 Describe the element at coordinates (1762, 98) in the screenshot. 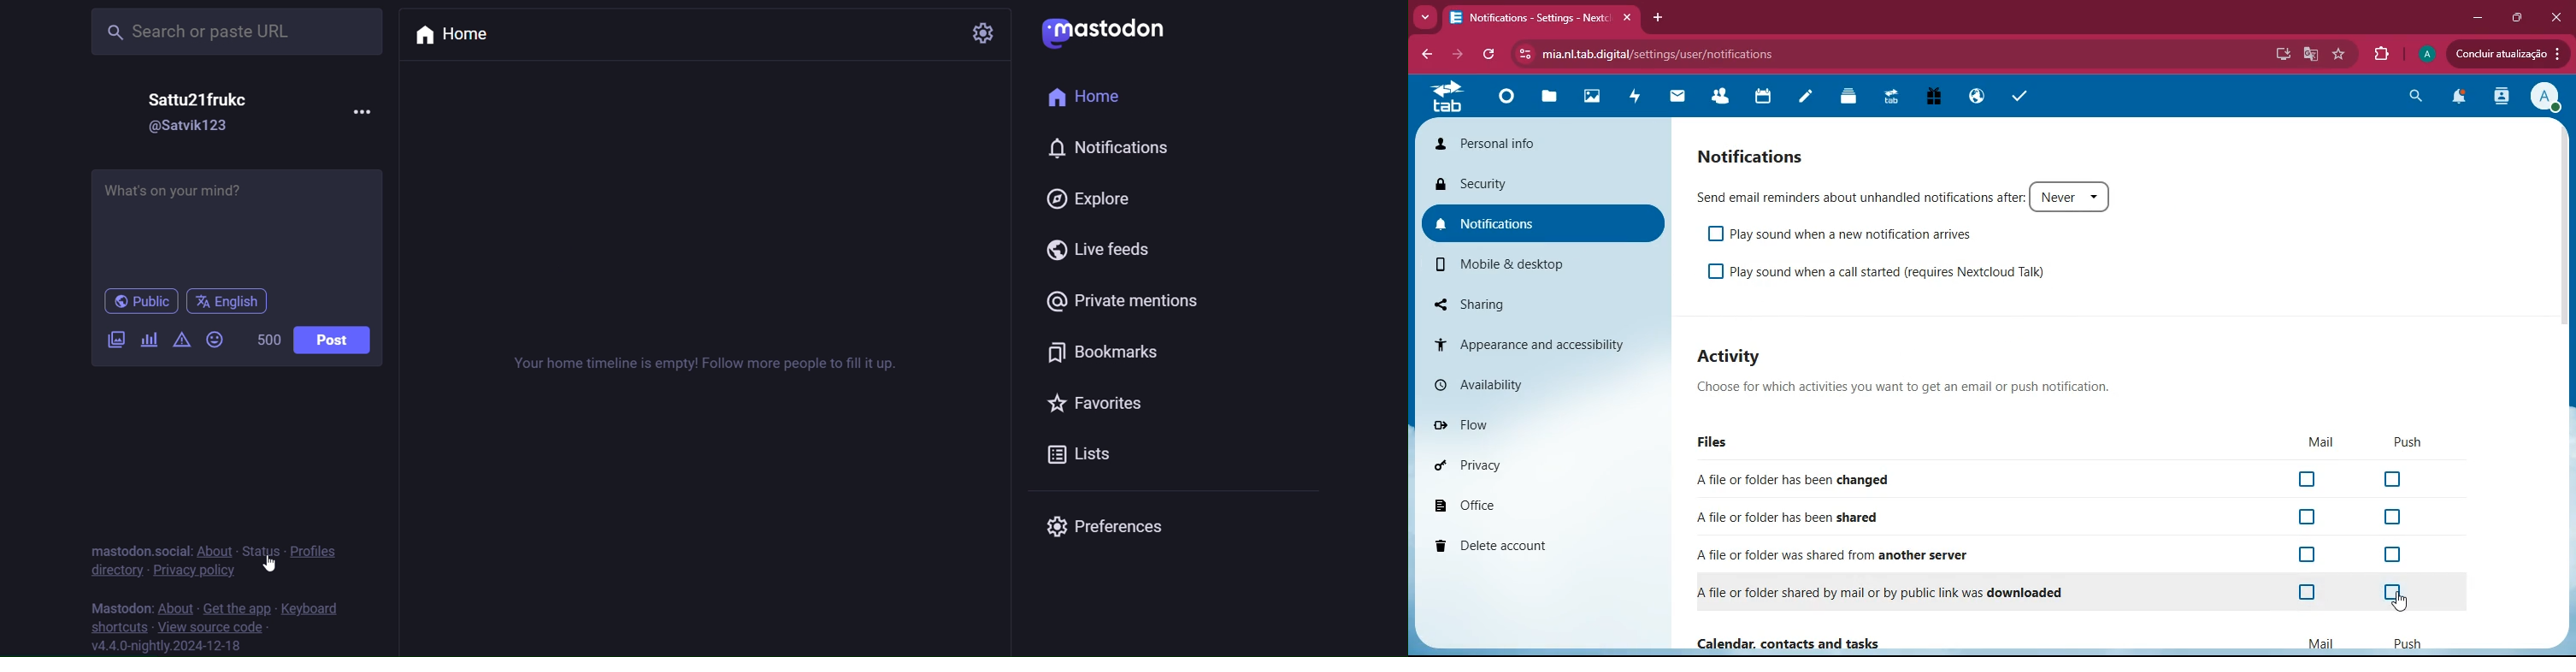

I see `calendar` at that location.